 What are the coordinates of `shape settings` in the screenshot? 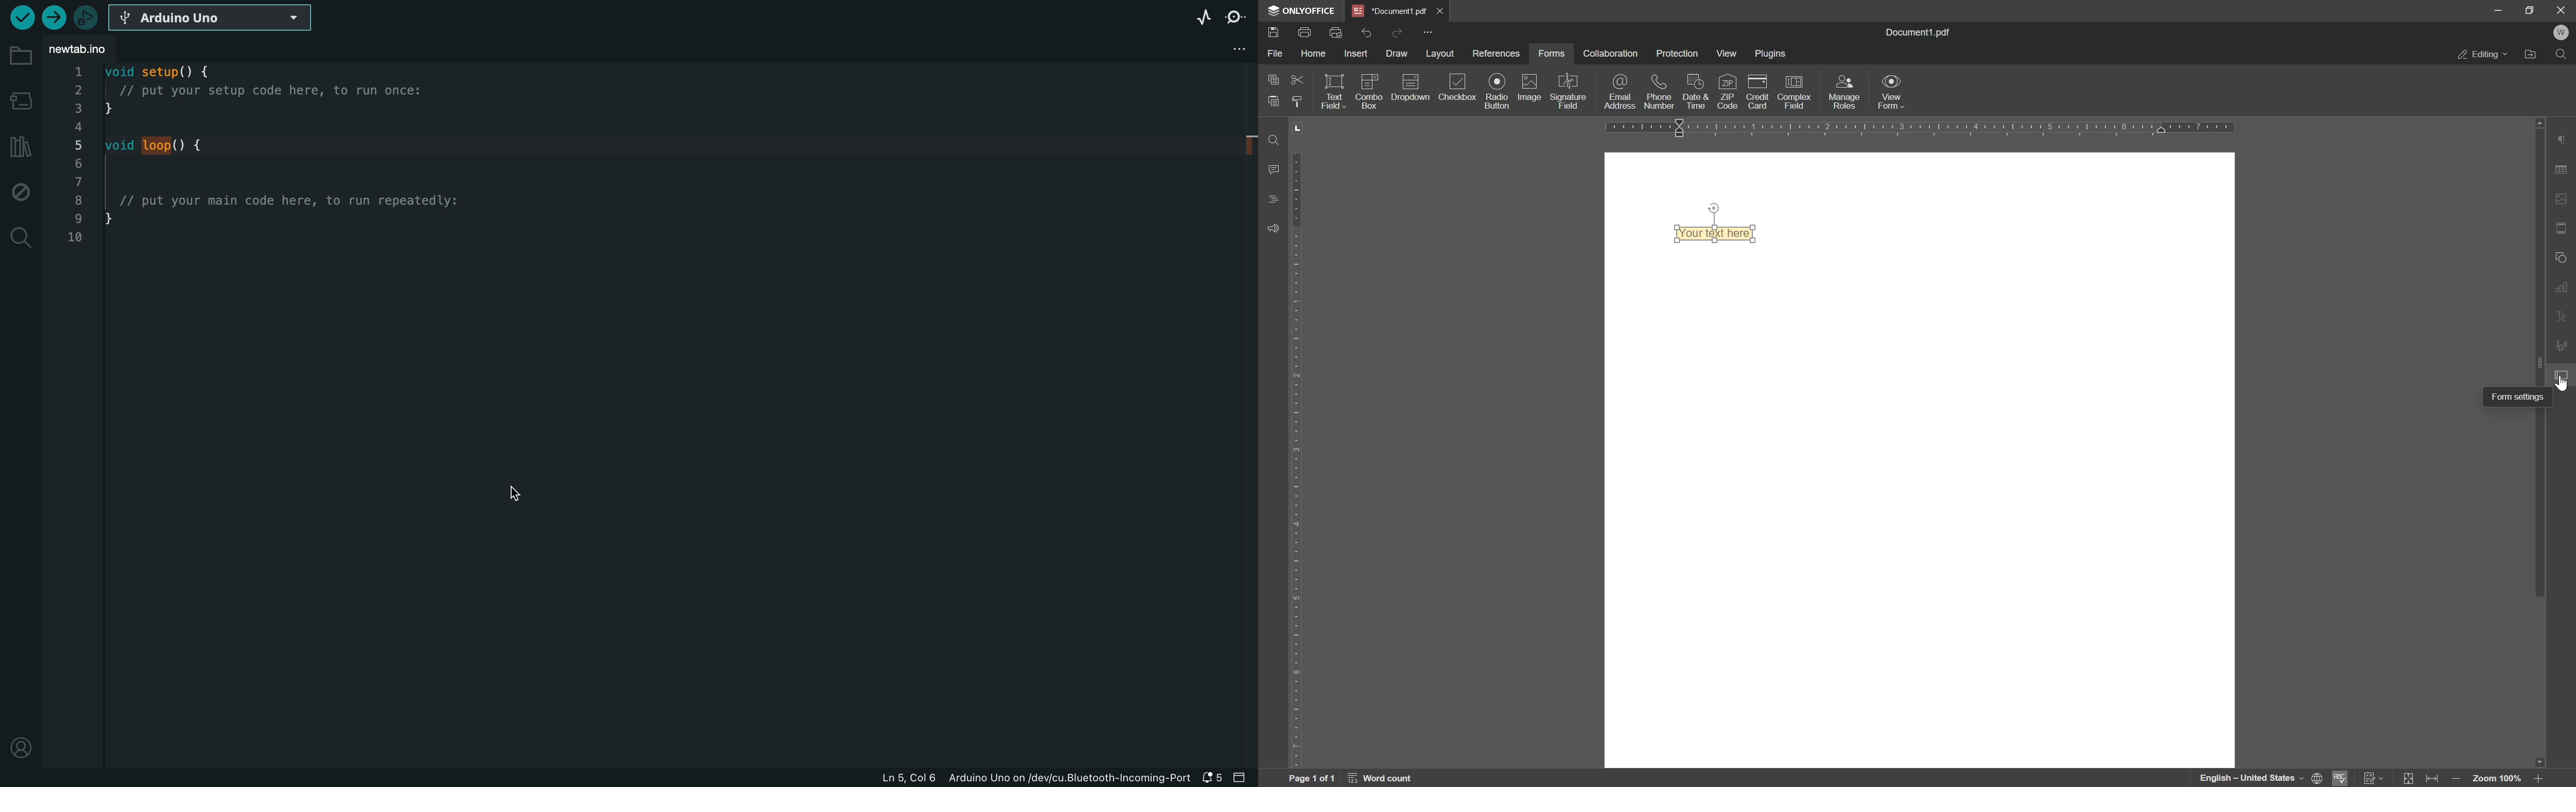 It's located at (2562, 256).